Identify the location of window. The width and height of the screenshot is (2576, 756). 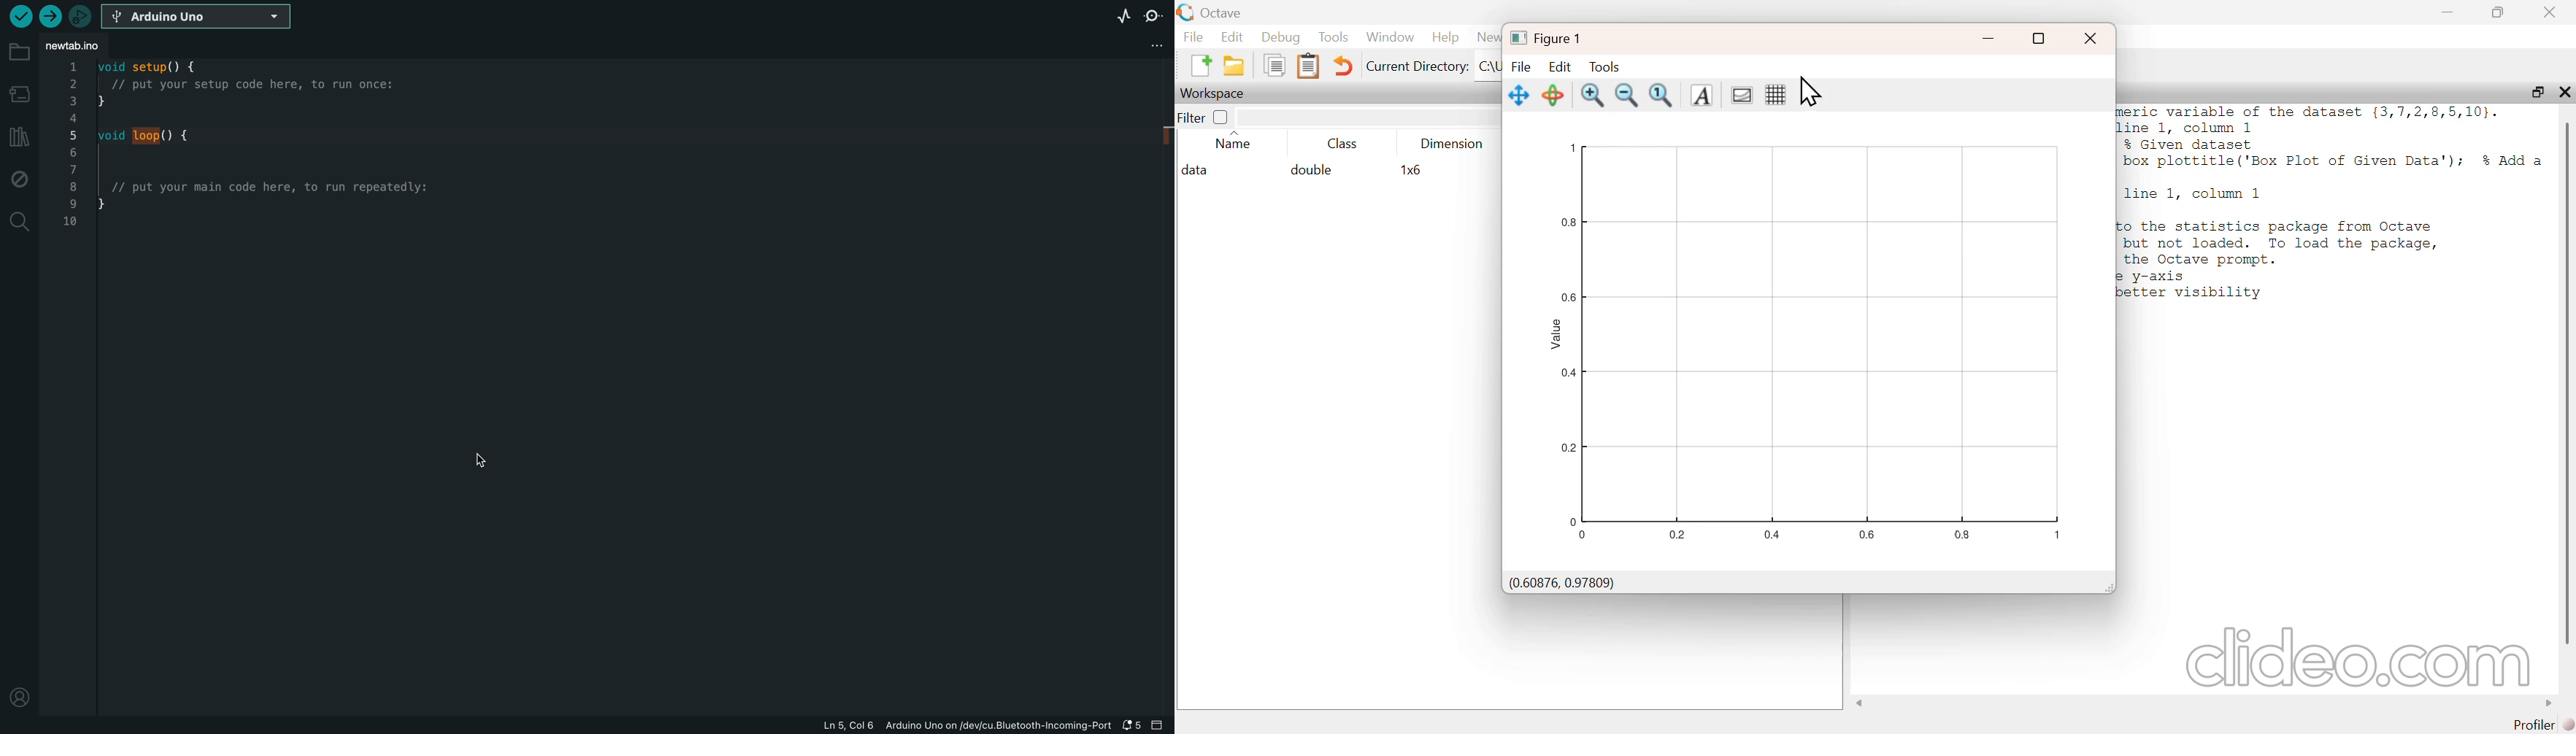
(1391, 34).